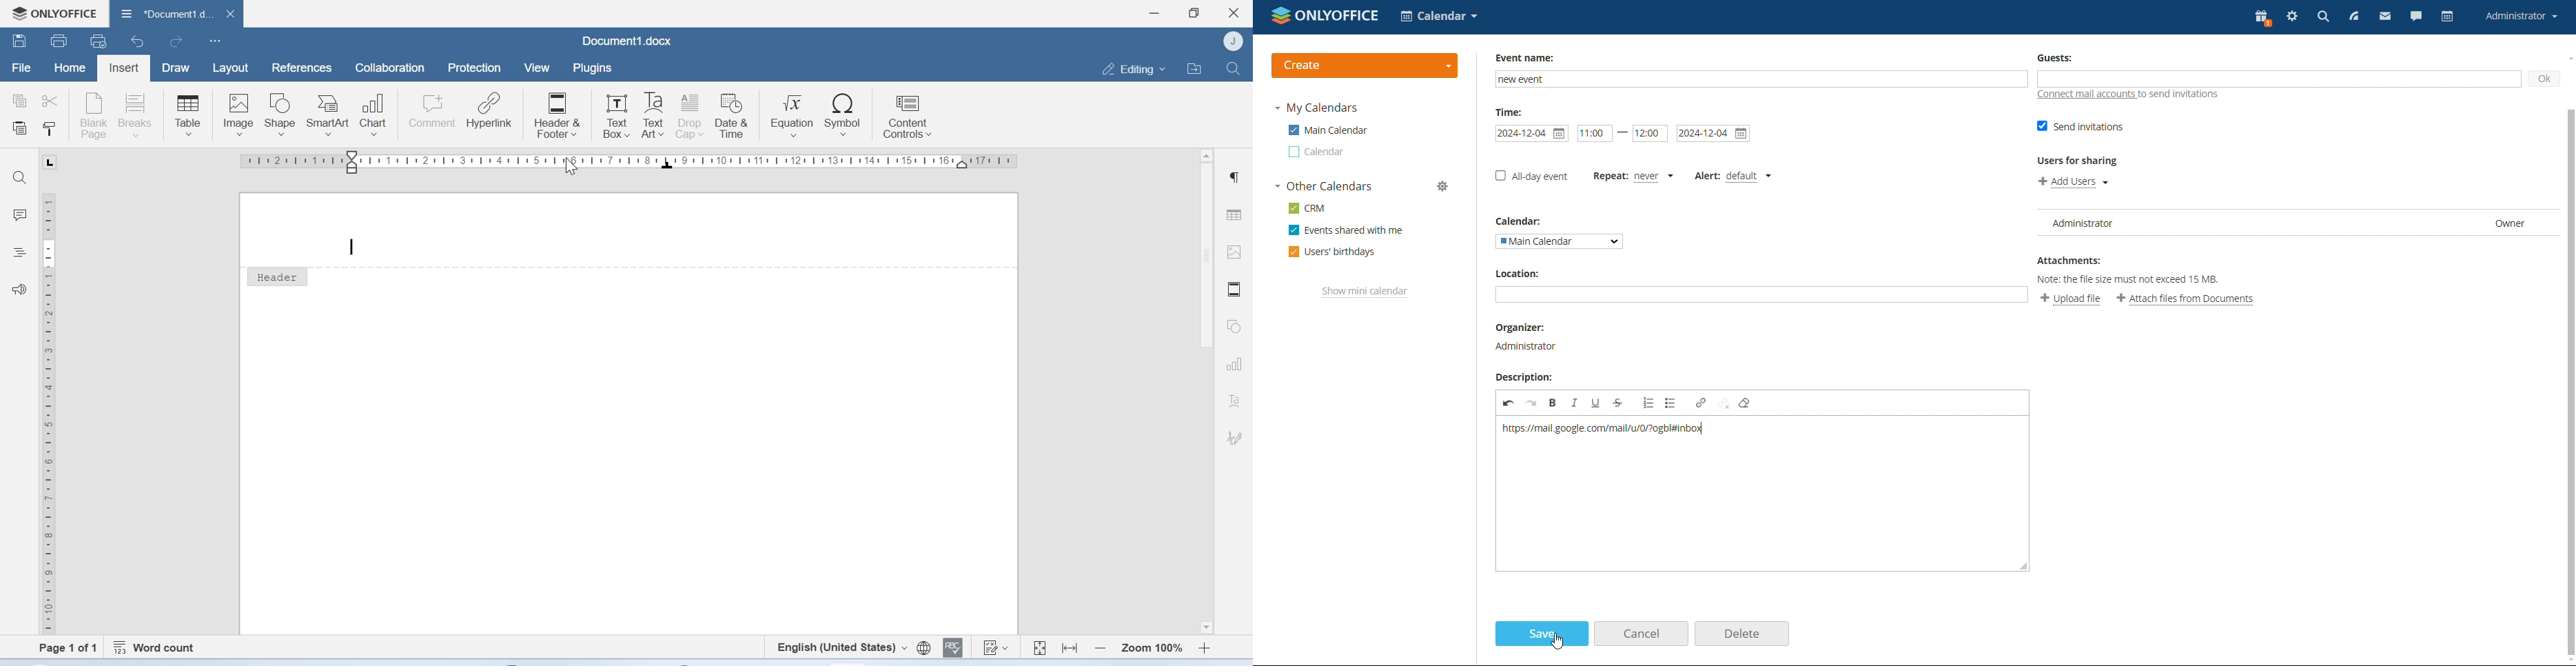 This screenshot has height=672, width=2576. What do you see at coordinates (2076, 125) in the screenshot?
I see `send invitations` at bounding box center [2076, 125].